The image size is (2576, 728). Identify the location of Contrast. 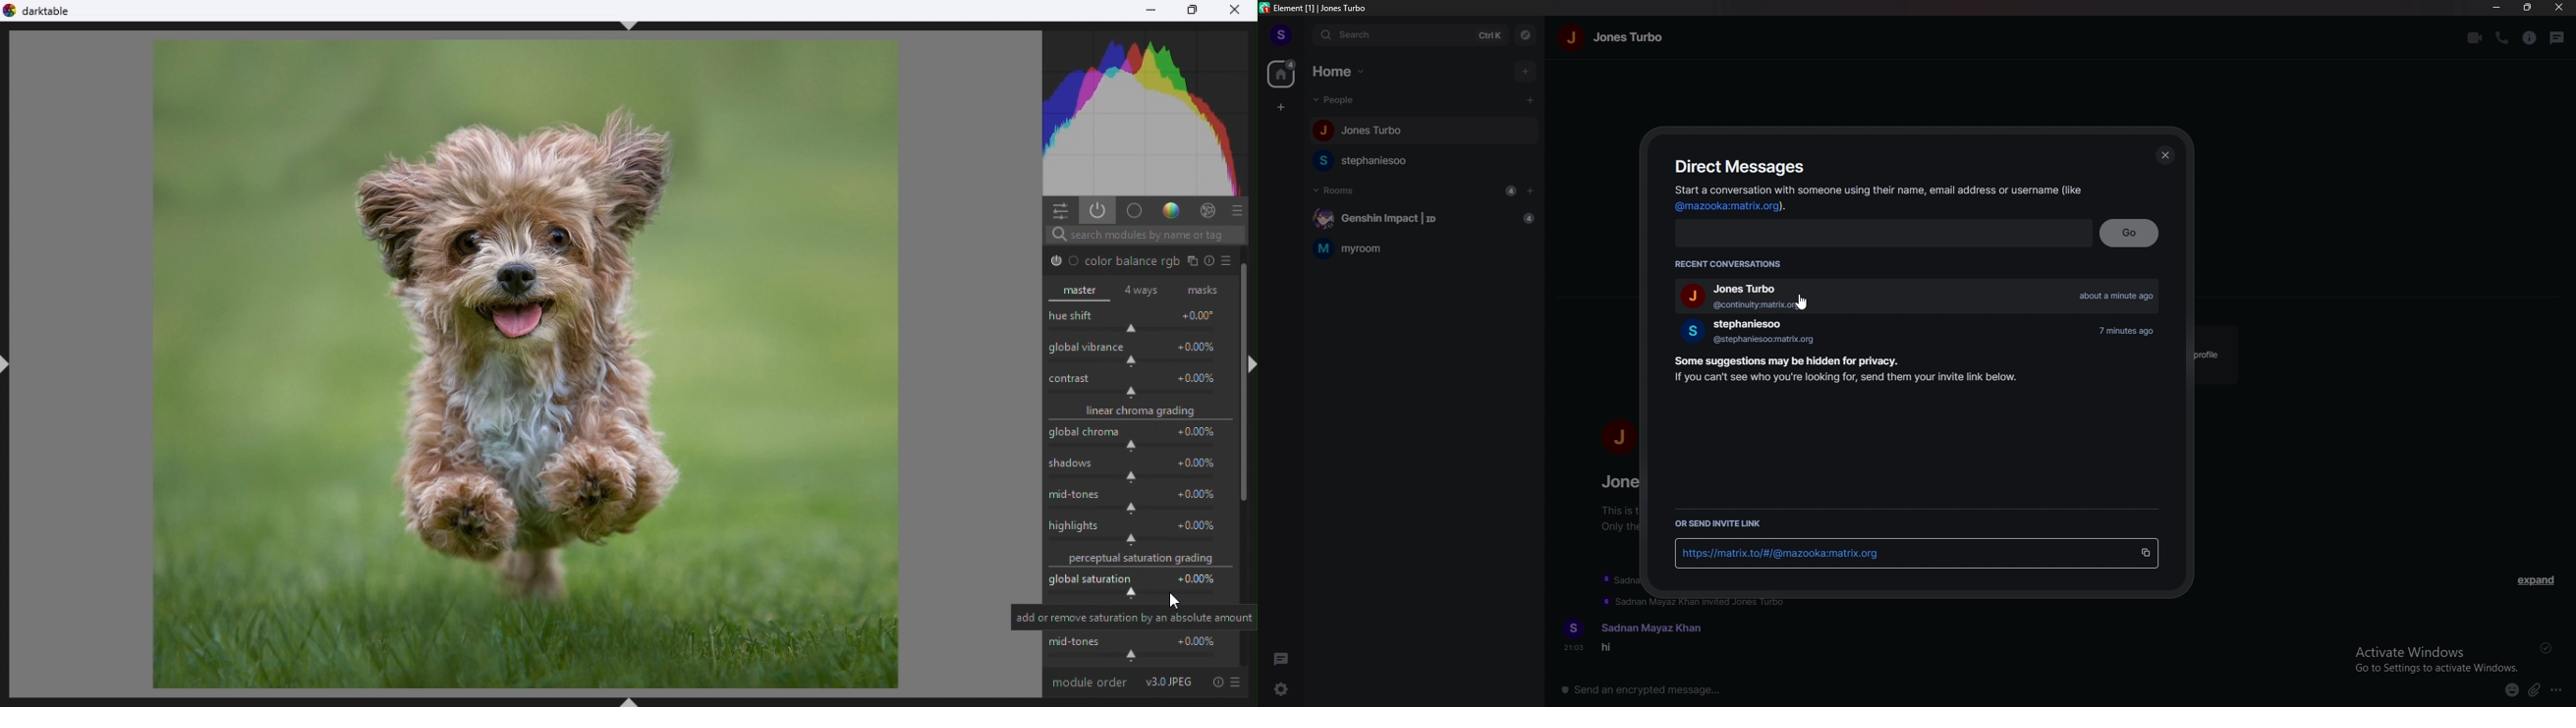
(1140, 386).